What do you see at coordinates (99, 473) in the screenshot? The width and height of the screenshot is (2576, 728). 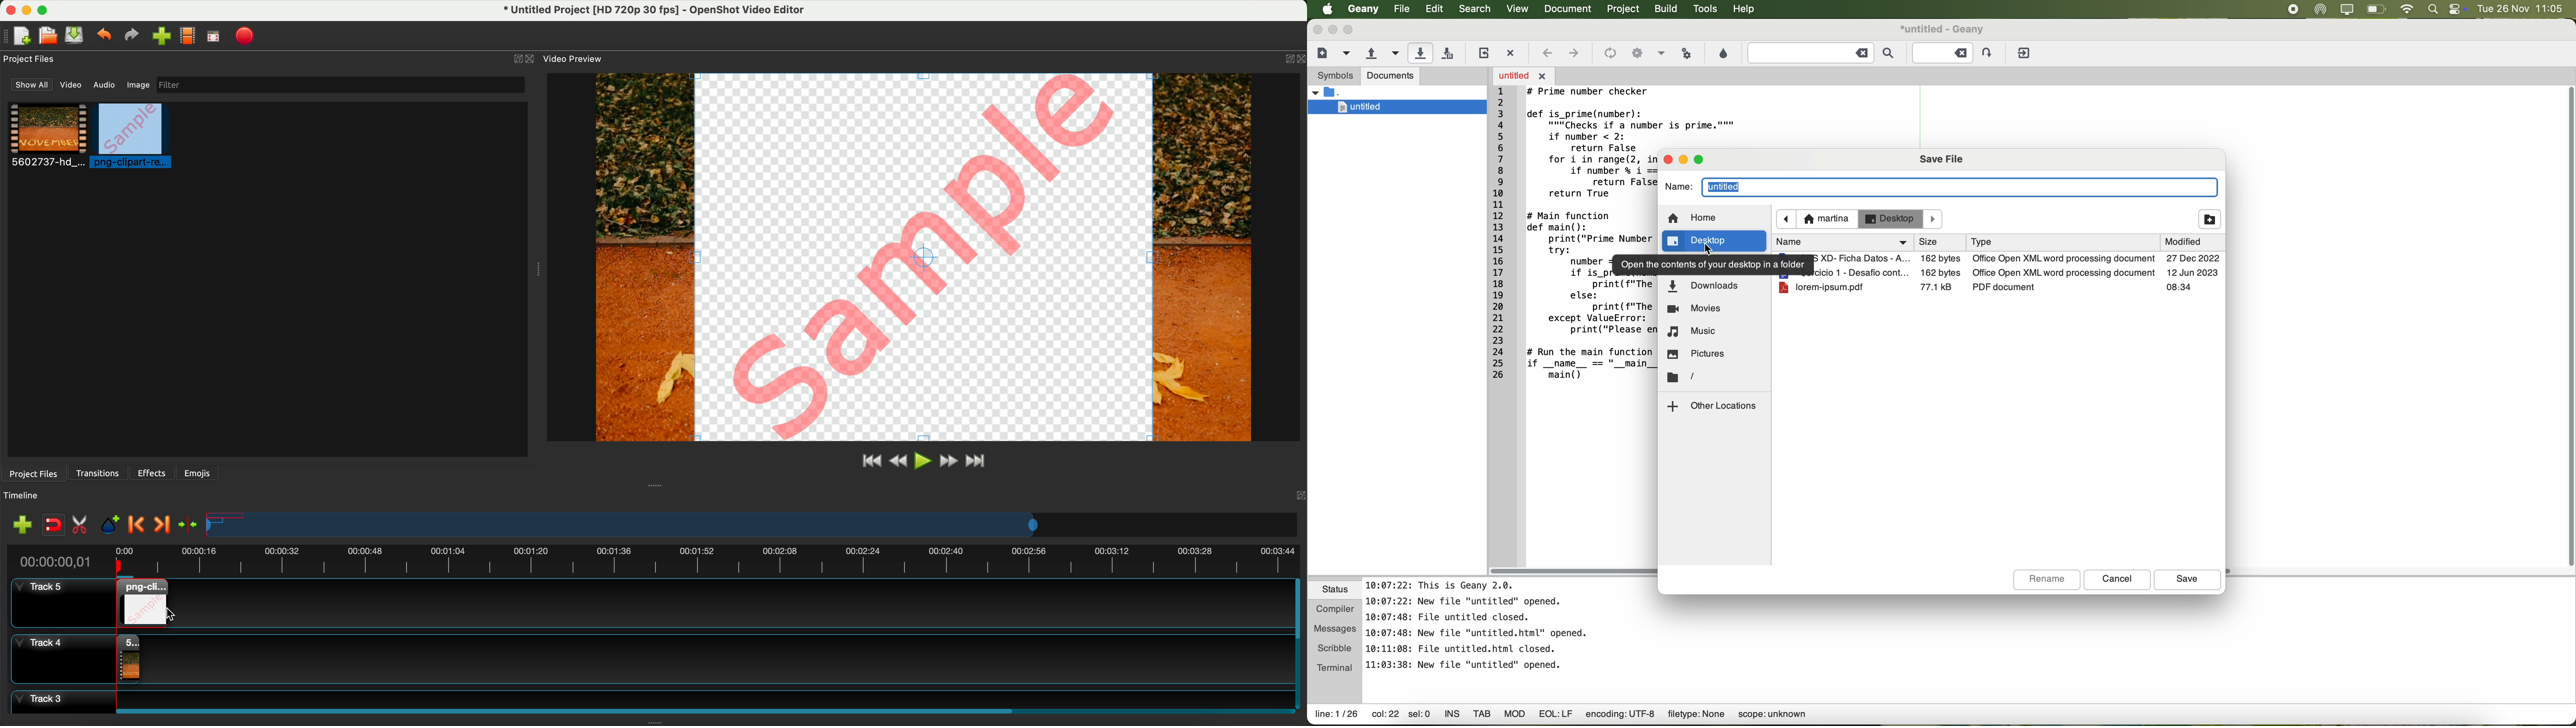 I see `transitions` at bounding box center [99, 473].